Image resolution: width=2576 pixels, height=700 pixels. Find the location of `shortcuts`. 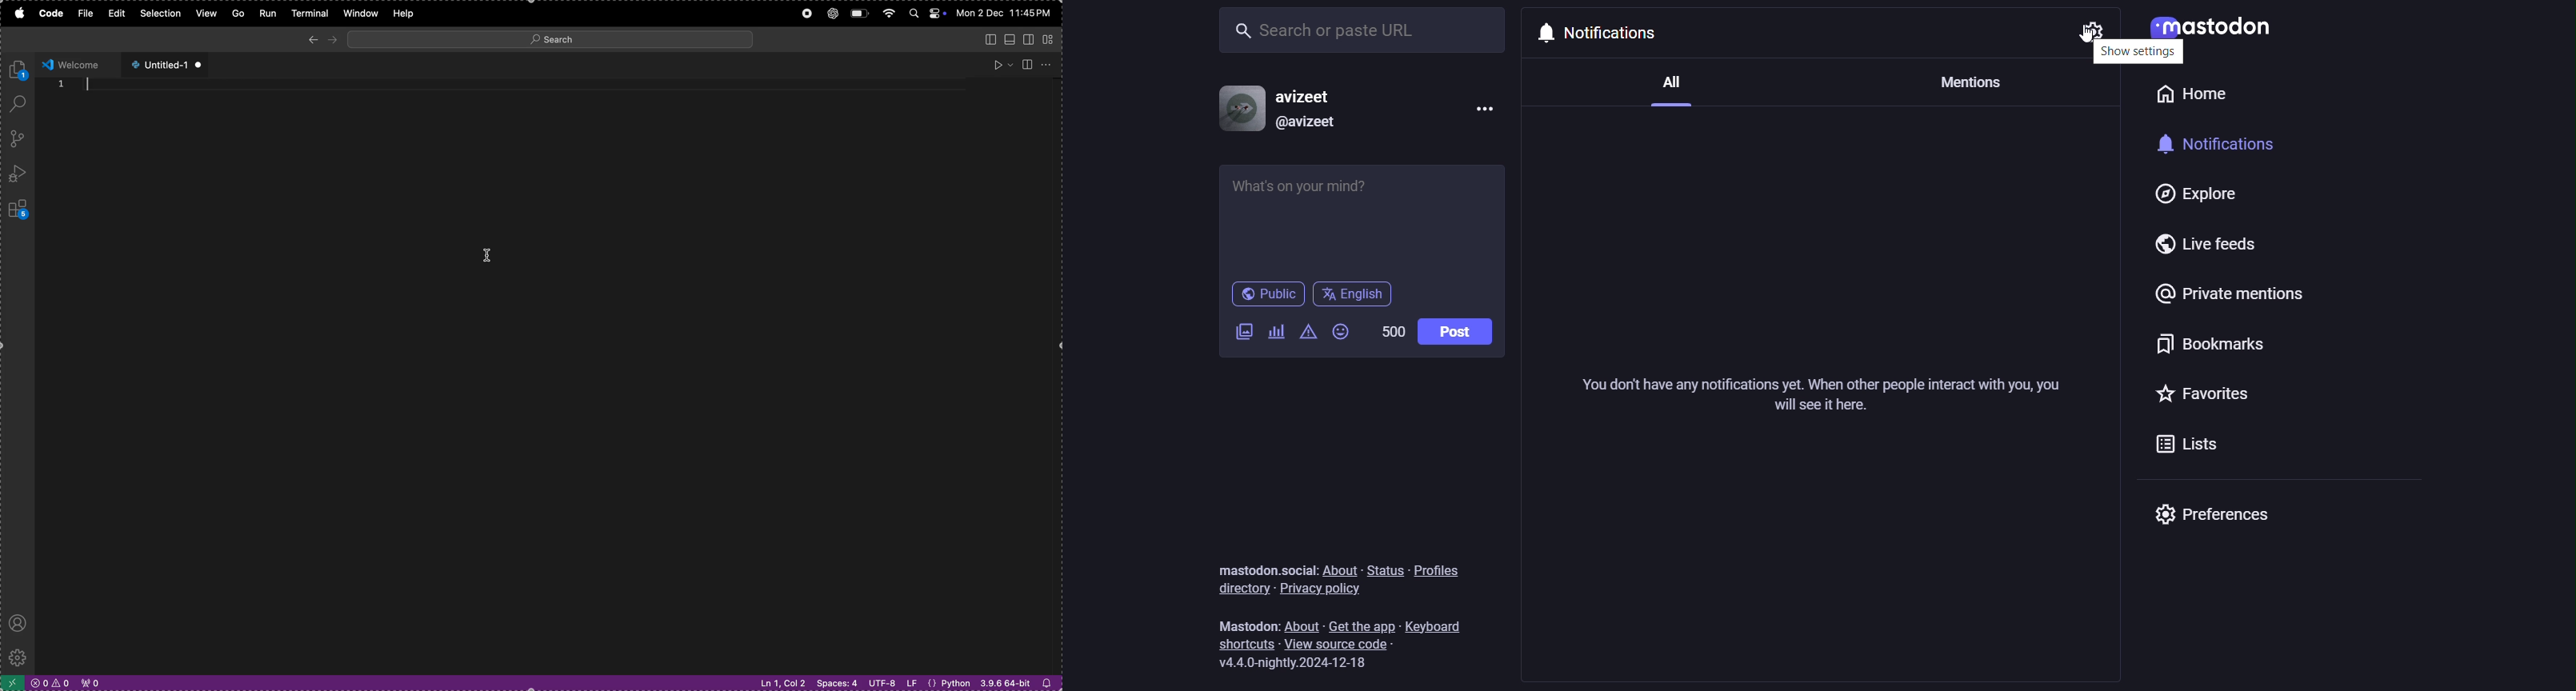

shortcuts is located at coordinates (1242, 645).